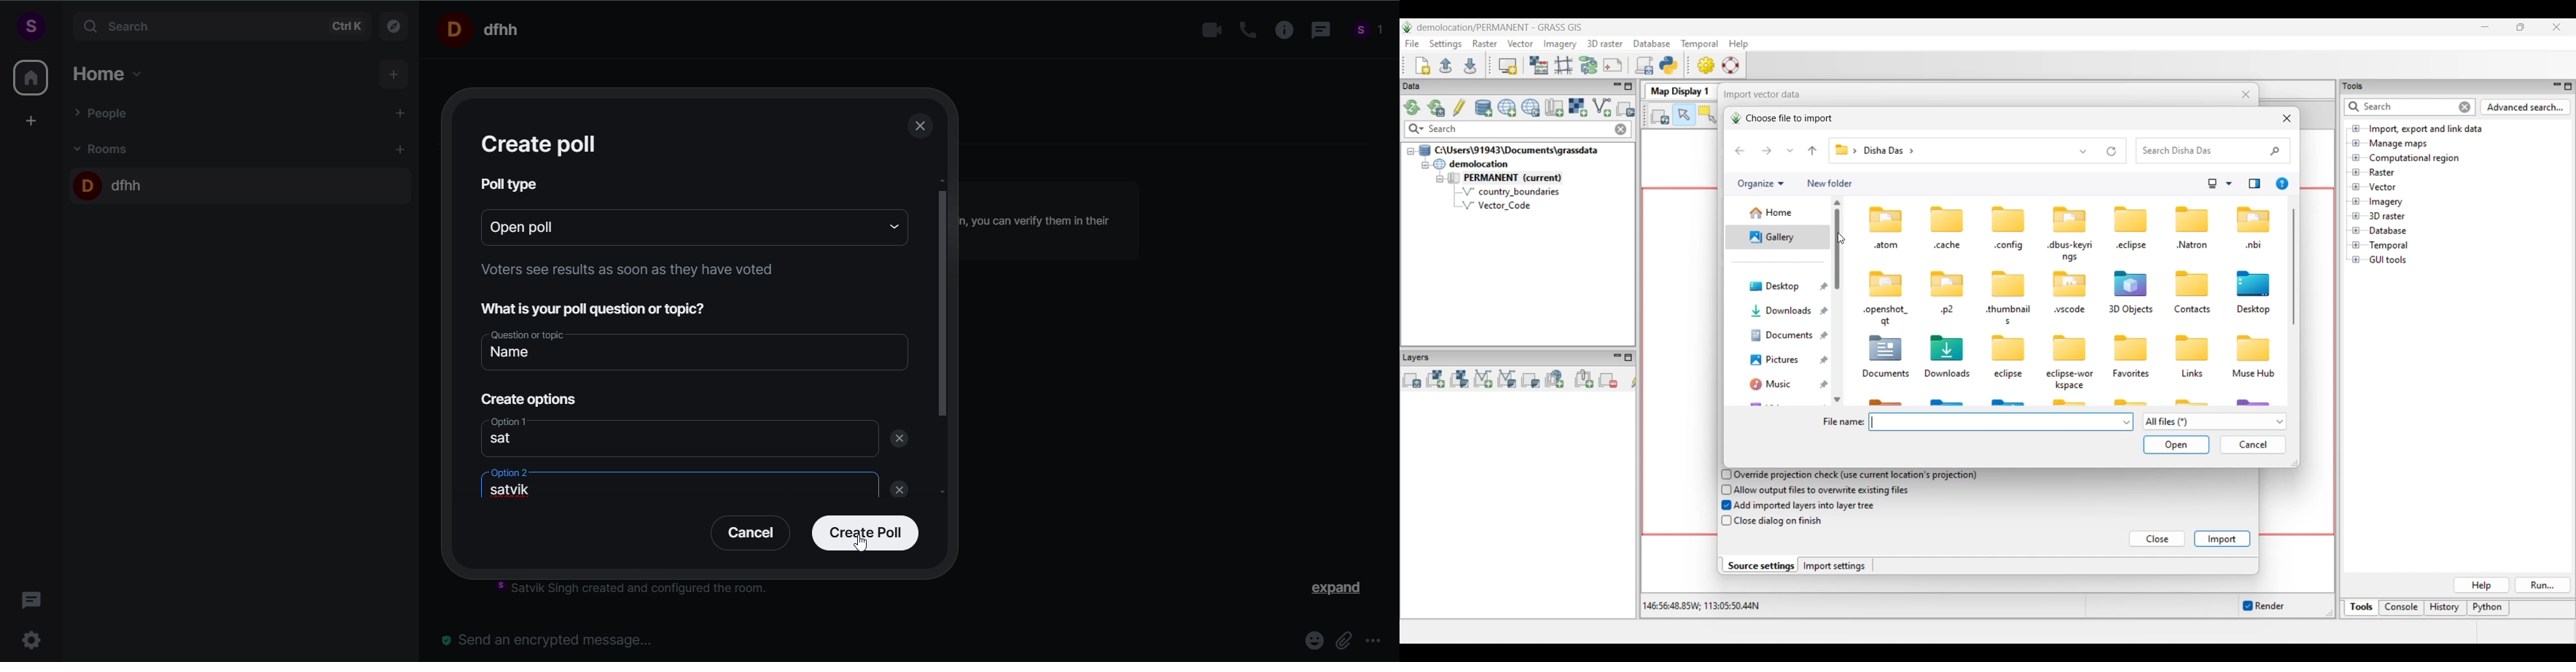 The height and width of the screenshot is (672, 2576). What do you see at coordinates (526, 396) in the screenshot?
I see `create options` at bounding box center [526, 396].